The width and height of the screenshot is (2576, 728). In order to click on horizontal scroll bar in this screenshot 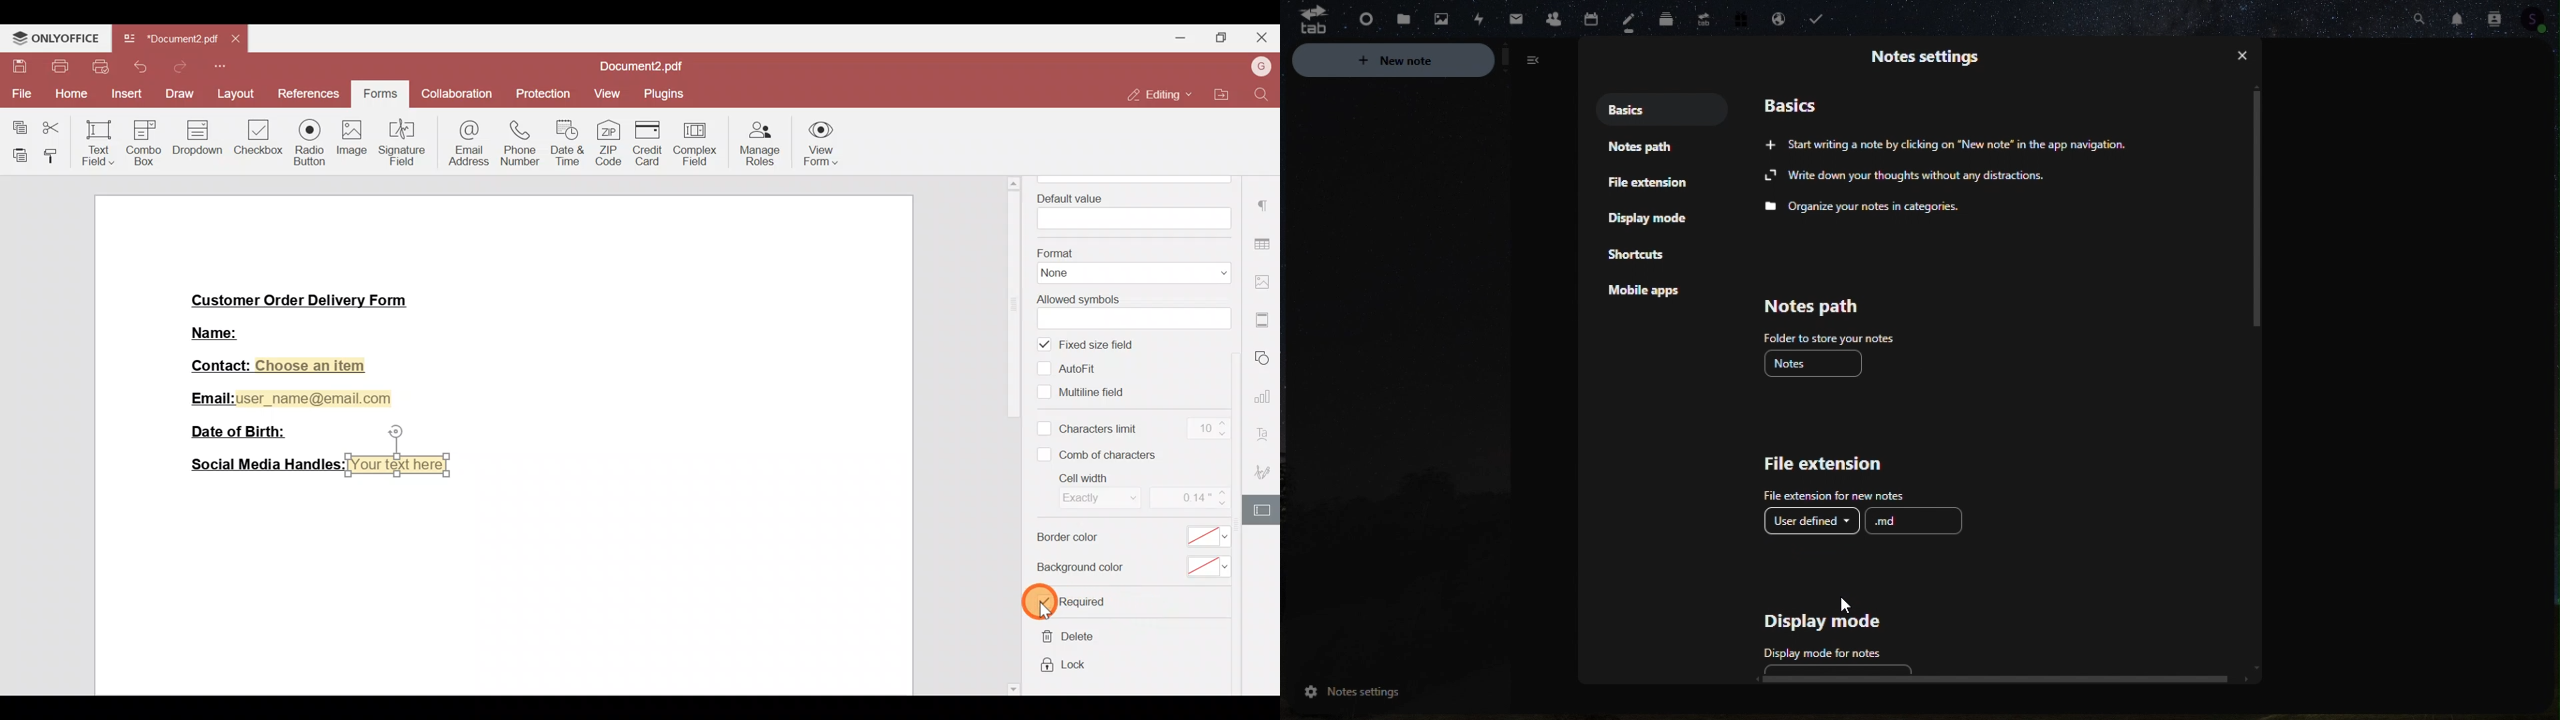, I will do `click(1985, 681)`.